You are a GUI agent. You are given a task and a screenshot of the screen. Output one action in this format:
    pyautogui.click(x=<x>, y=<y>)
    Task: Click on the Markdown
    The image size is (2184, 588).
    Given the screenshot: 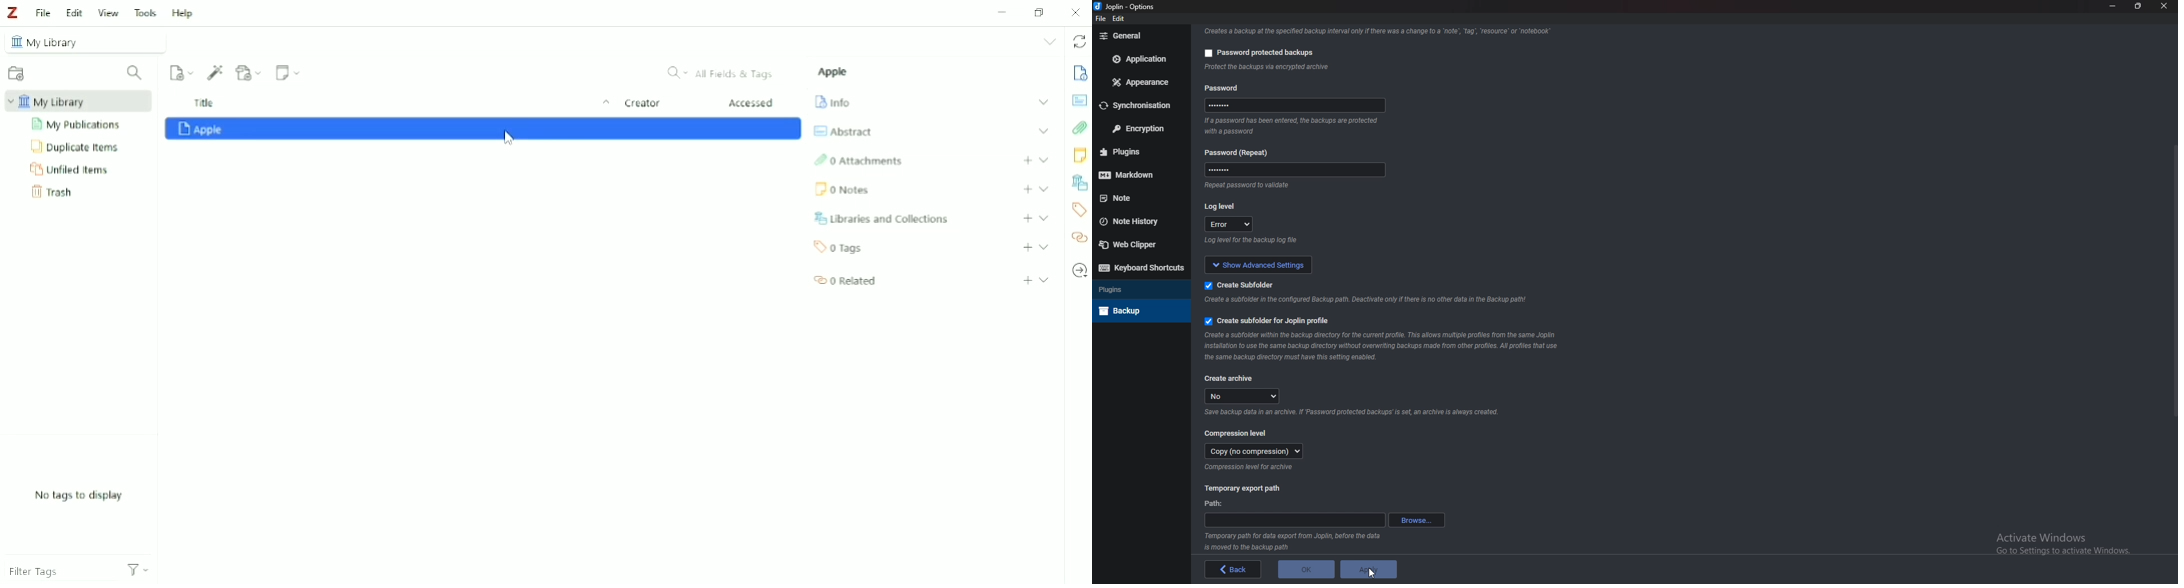 What is the action you would take?
    pyautogui.click(x=1140, y=173)
    